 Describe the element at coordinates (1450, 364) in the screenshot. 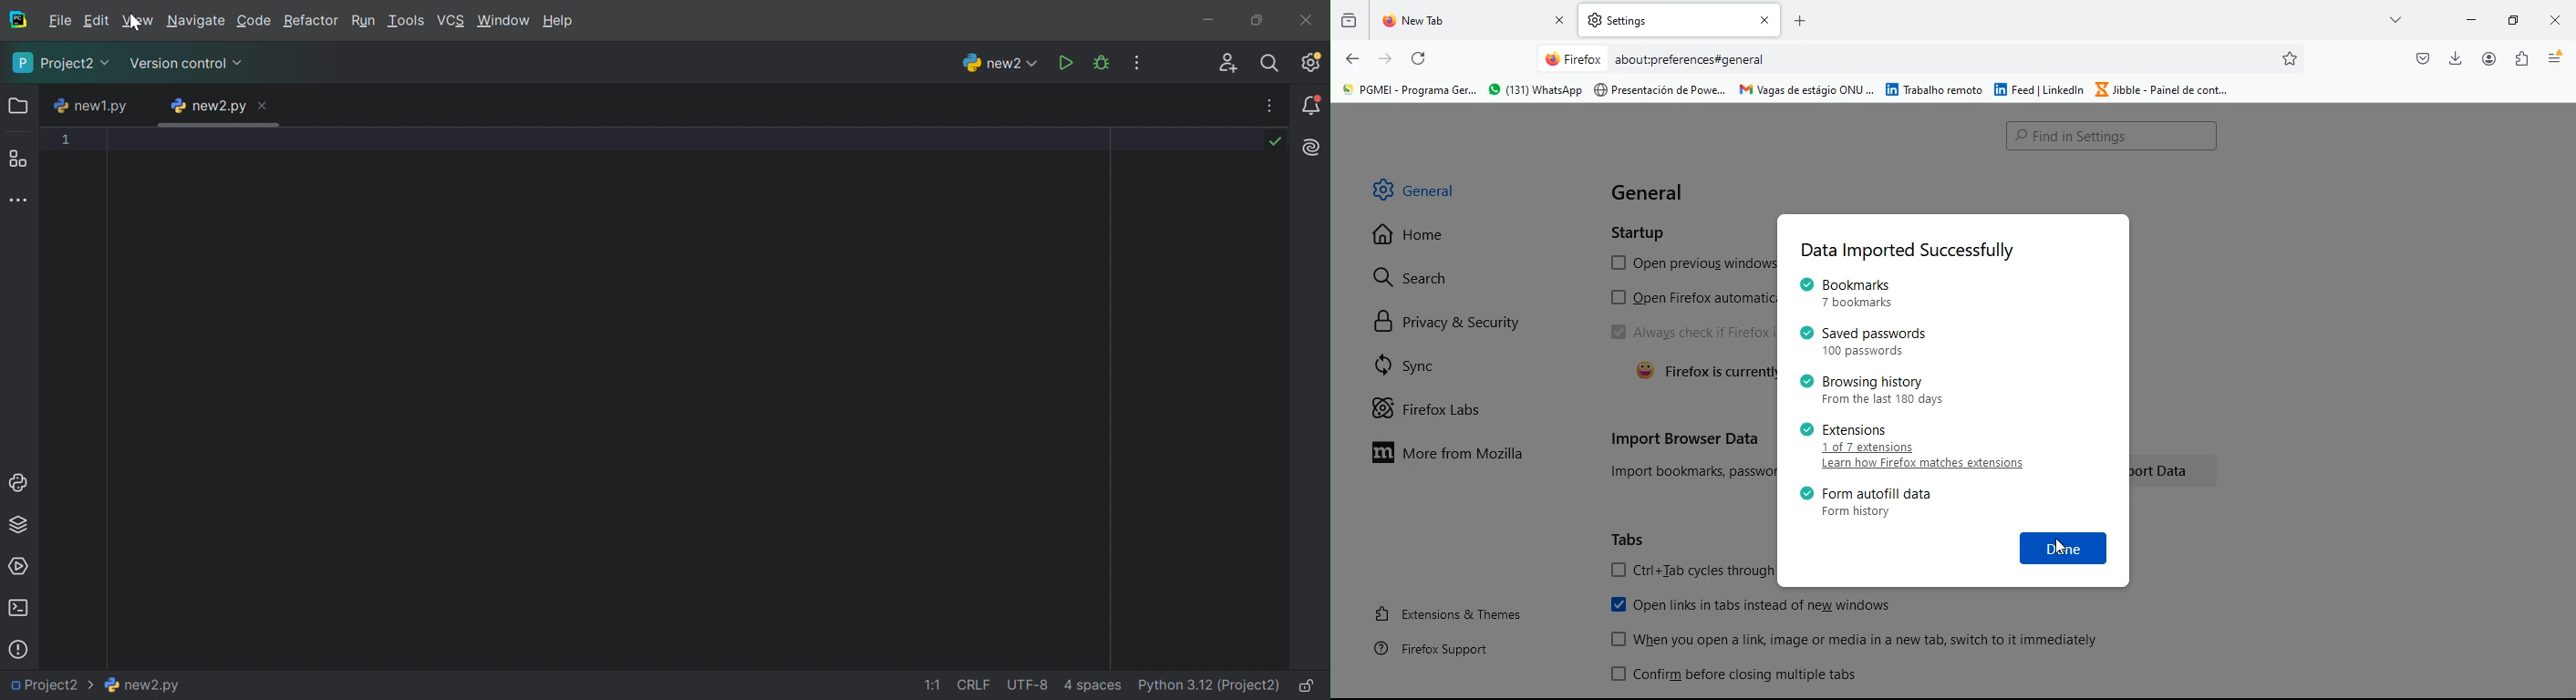

I see `sync` at that location.